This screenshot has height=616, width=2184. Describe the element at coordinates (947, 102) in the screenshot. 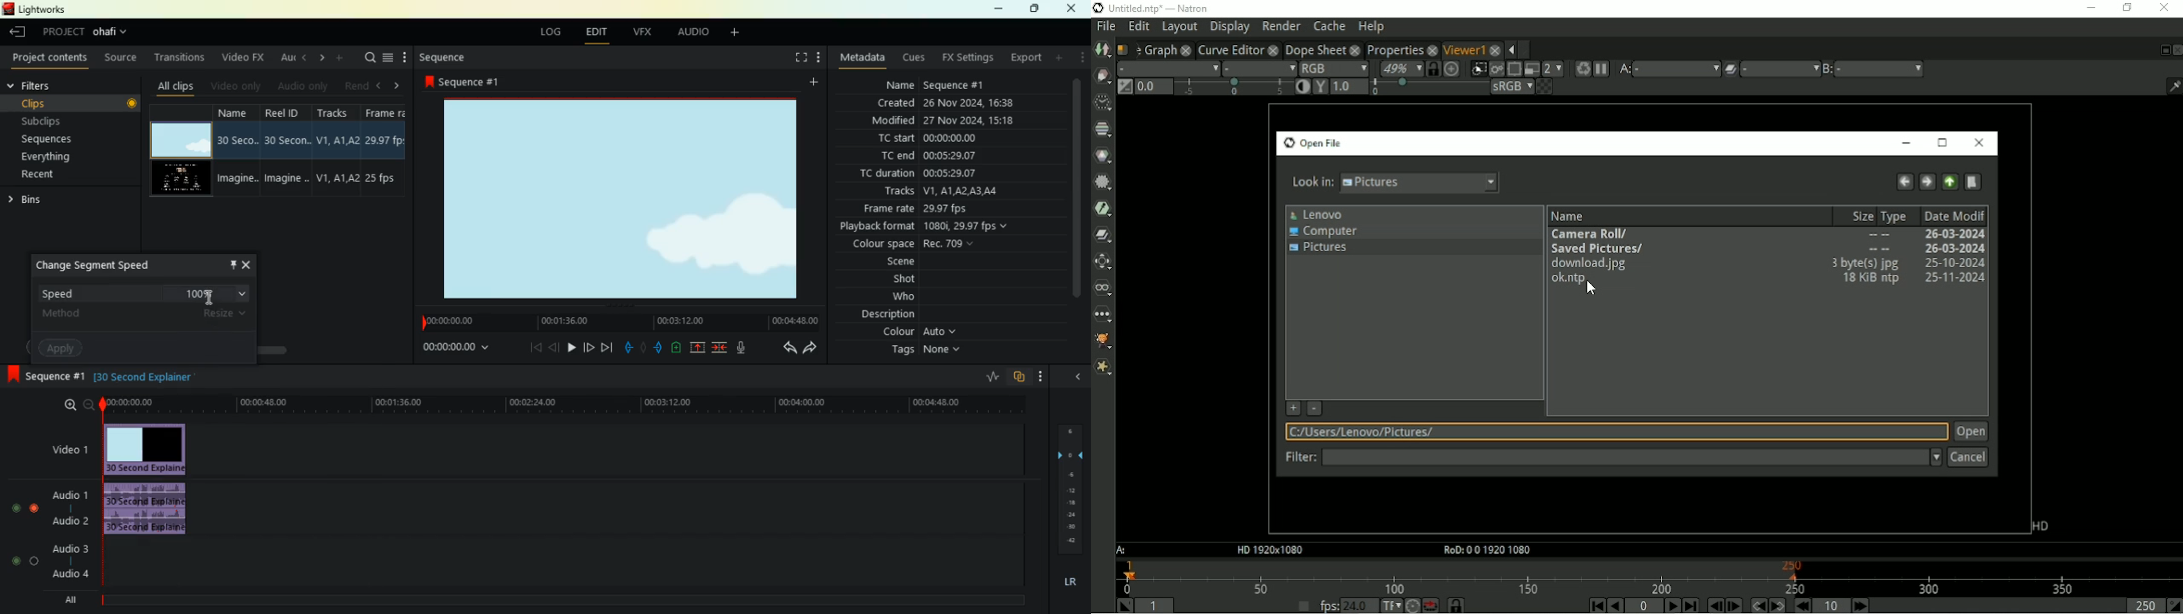

I see `created` at that location.